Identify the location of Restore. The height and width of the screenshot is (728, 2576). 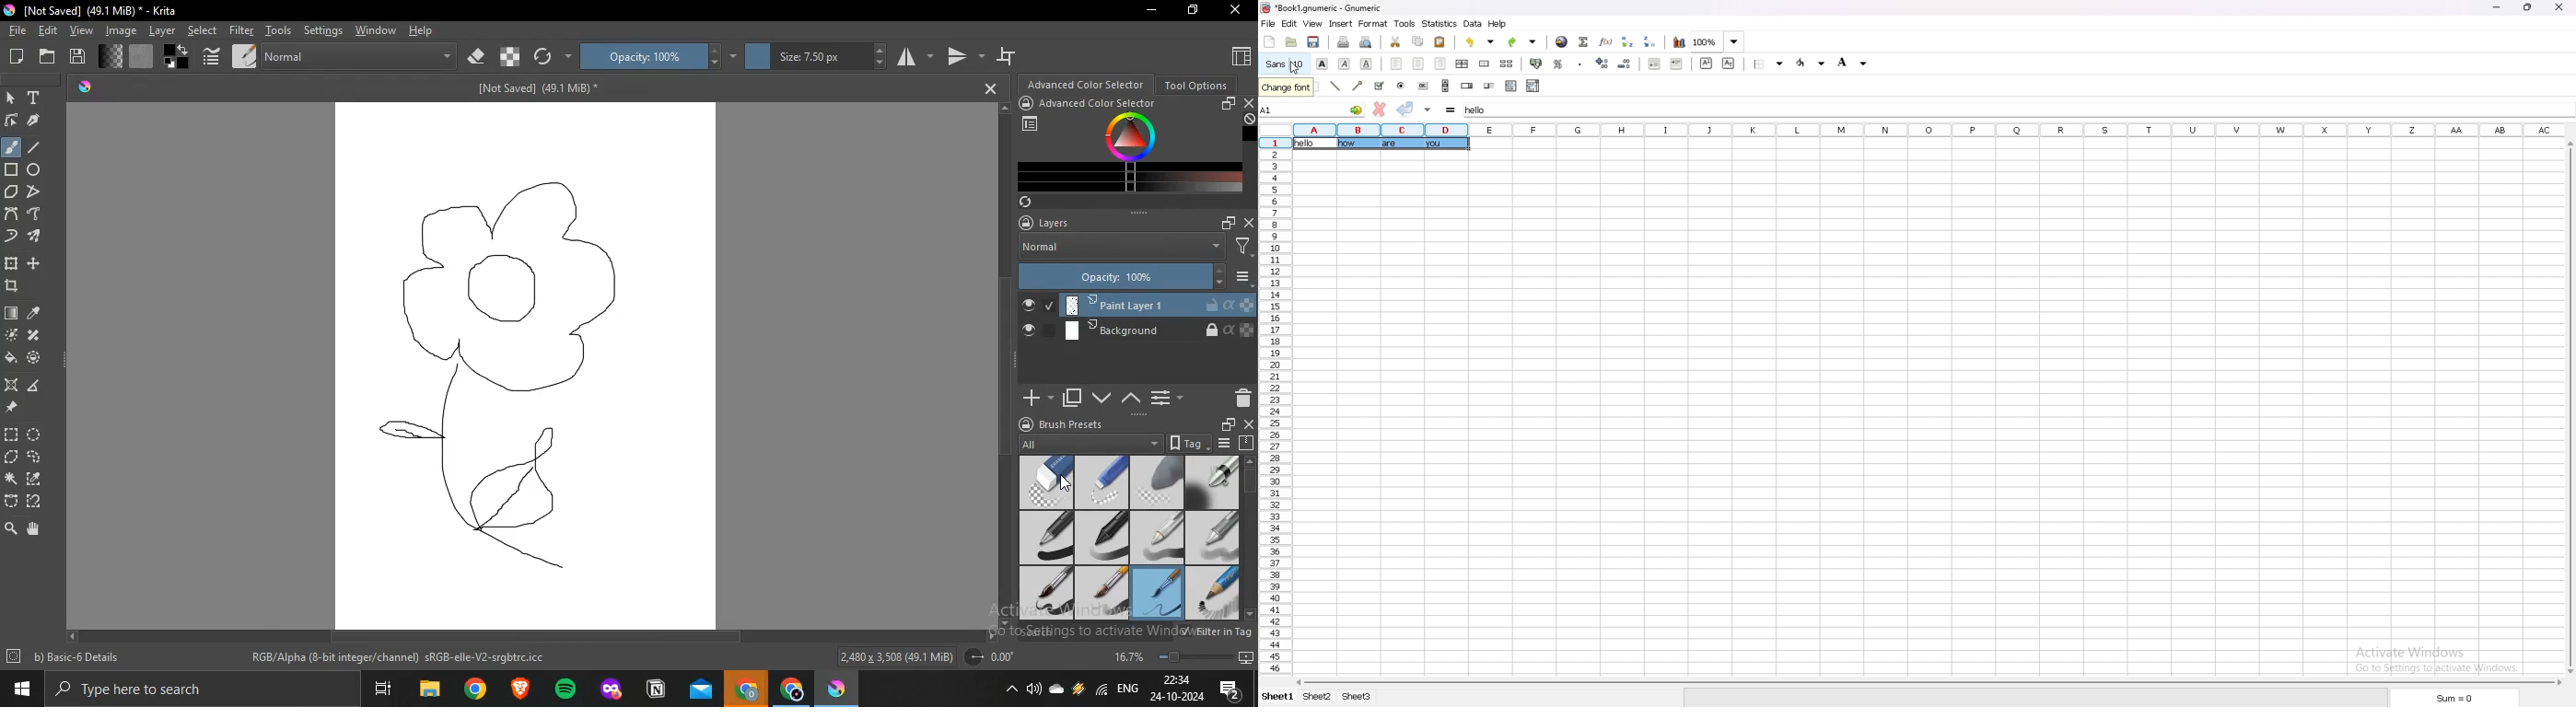
(1191, 12).